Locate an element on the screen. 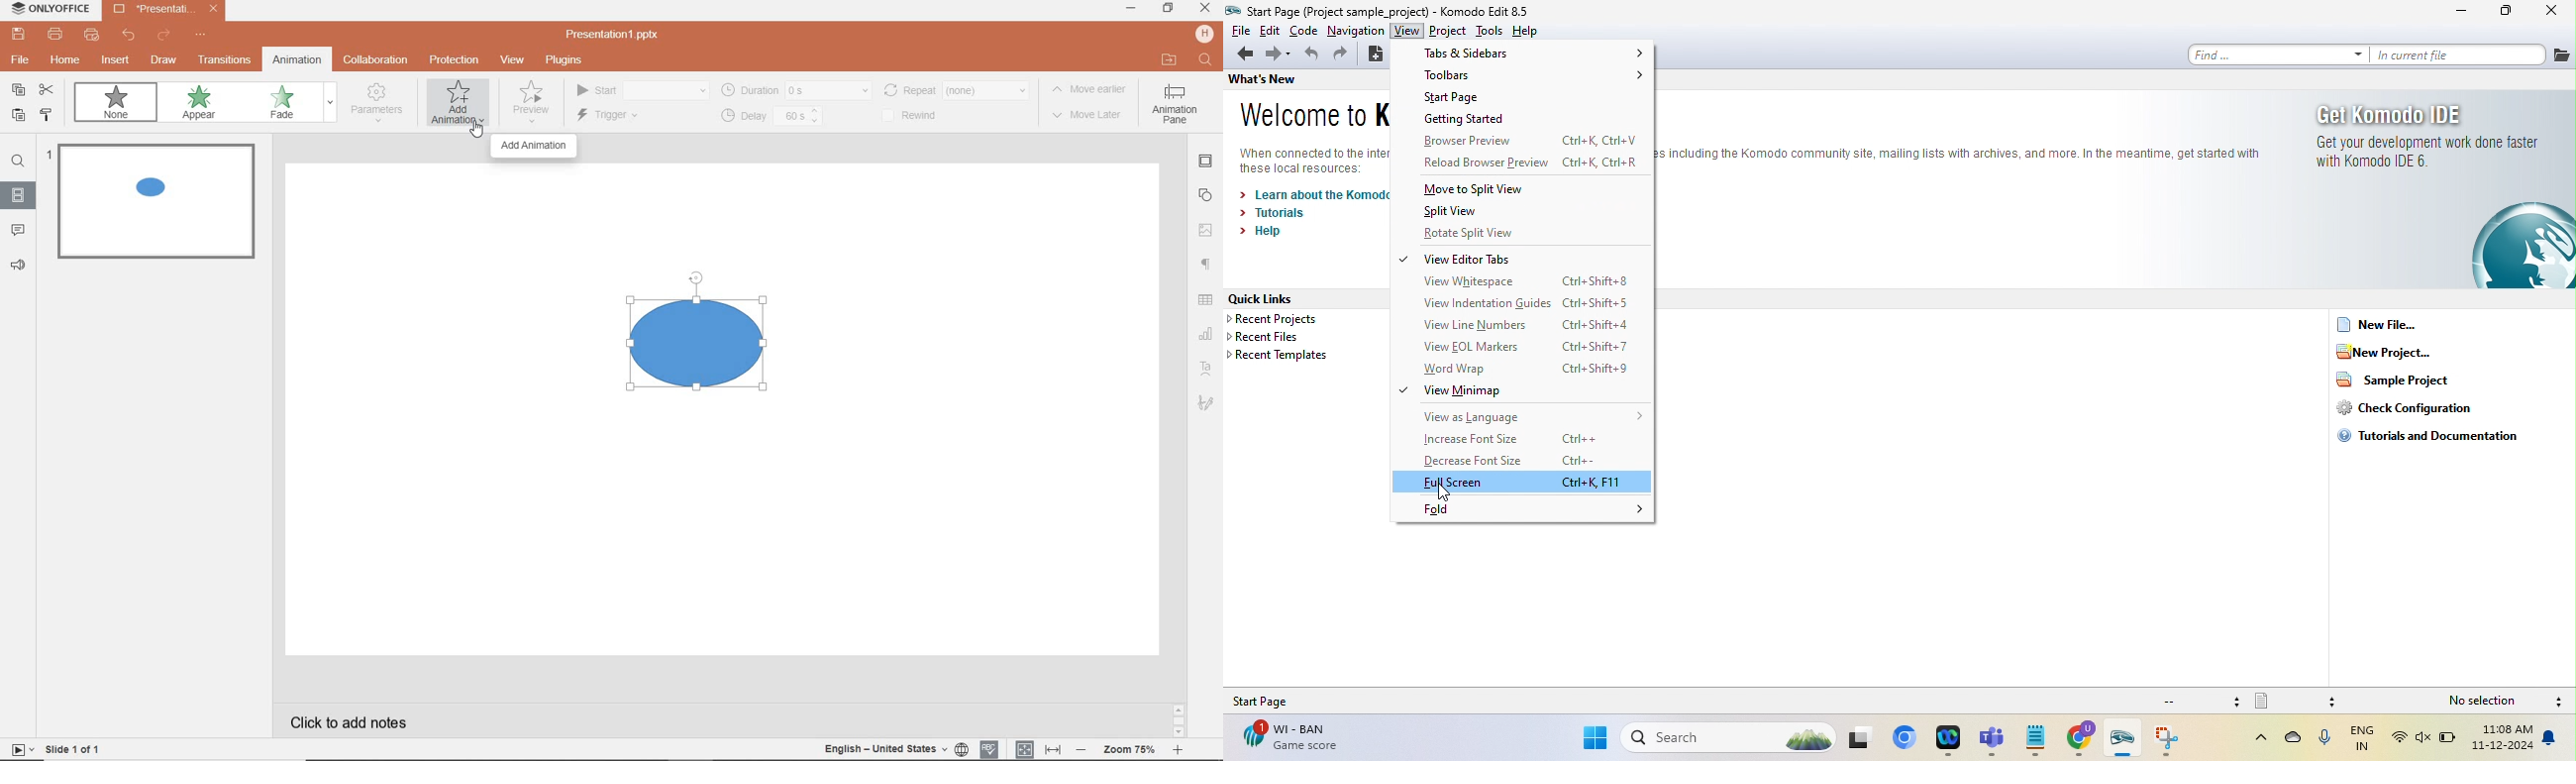 The image size is (2576, 784). RESTORE is located at coordinates (1169, 9).